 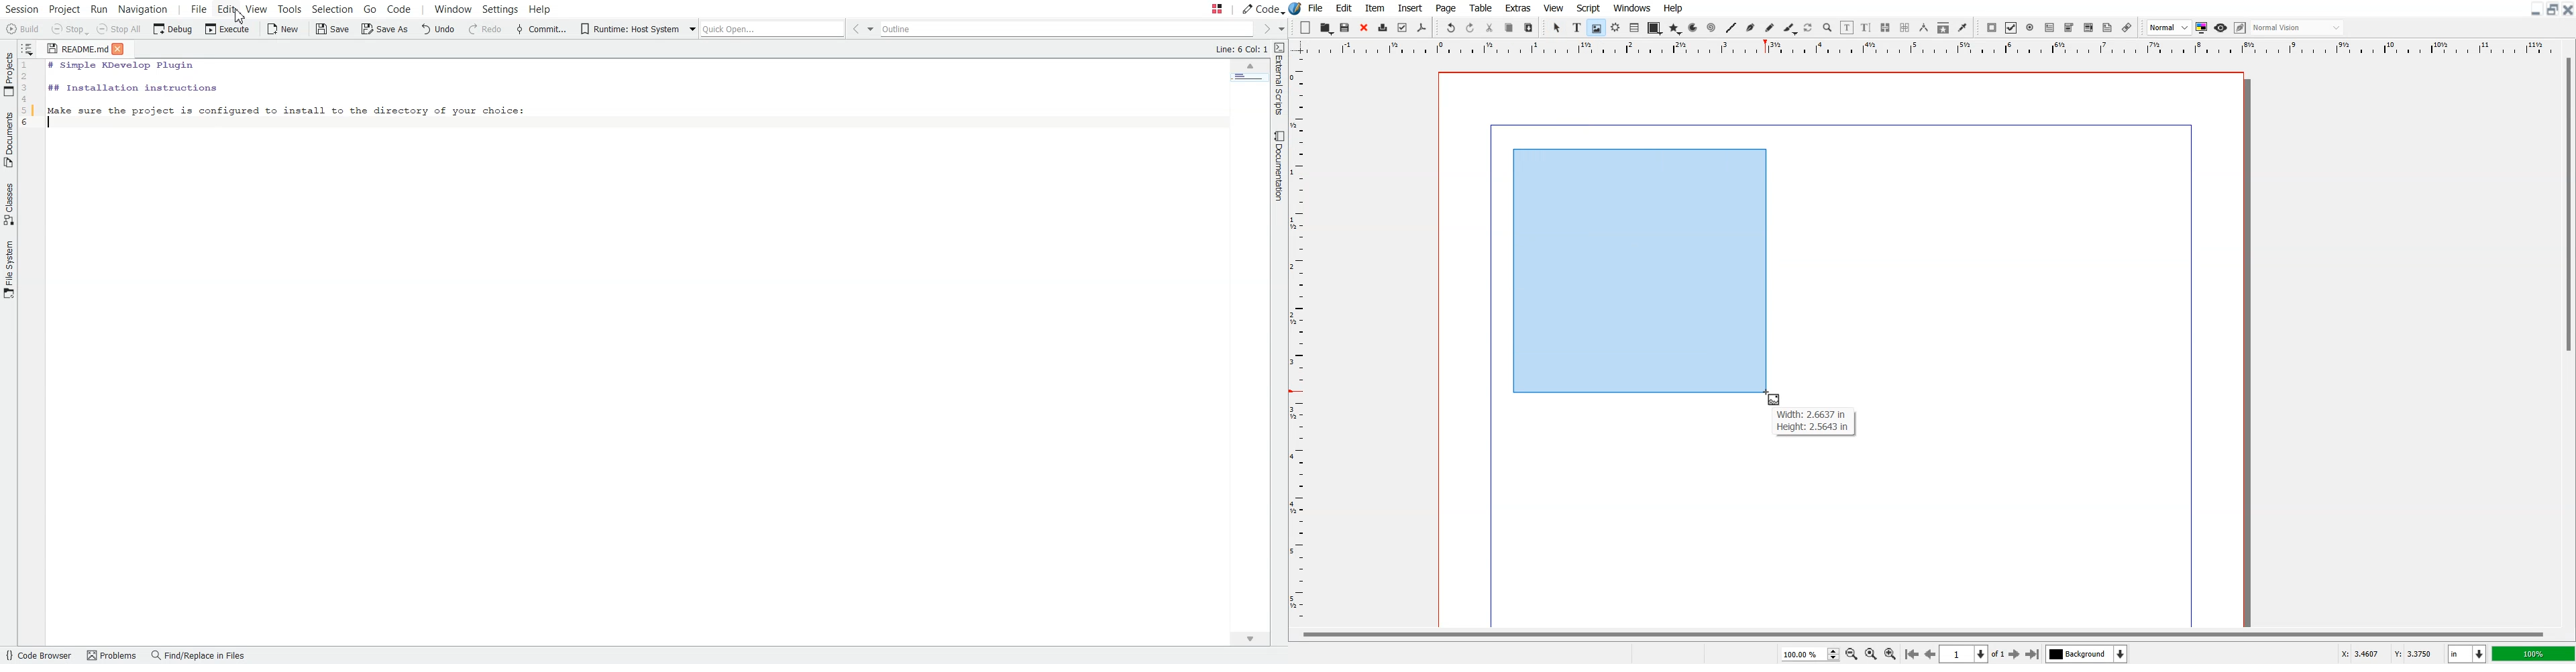 What do you see at coordinates (2033, 654) in the screenshot?
I see `Go to last Page` at bounding box center [2033, 654].